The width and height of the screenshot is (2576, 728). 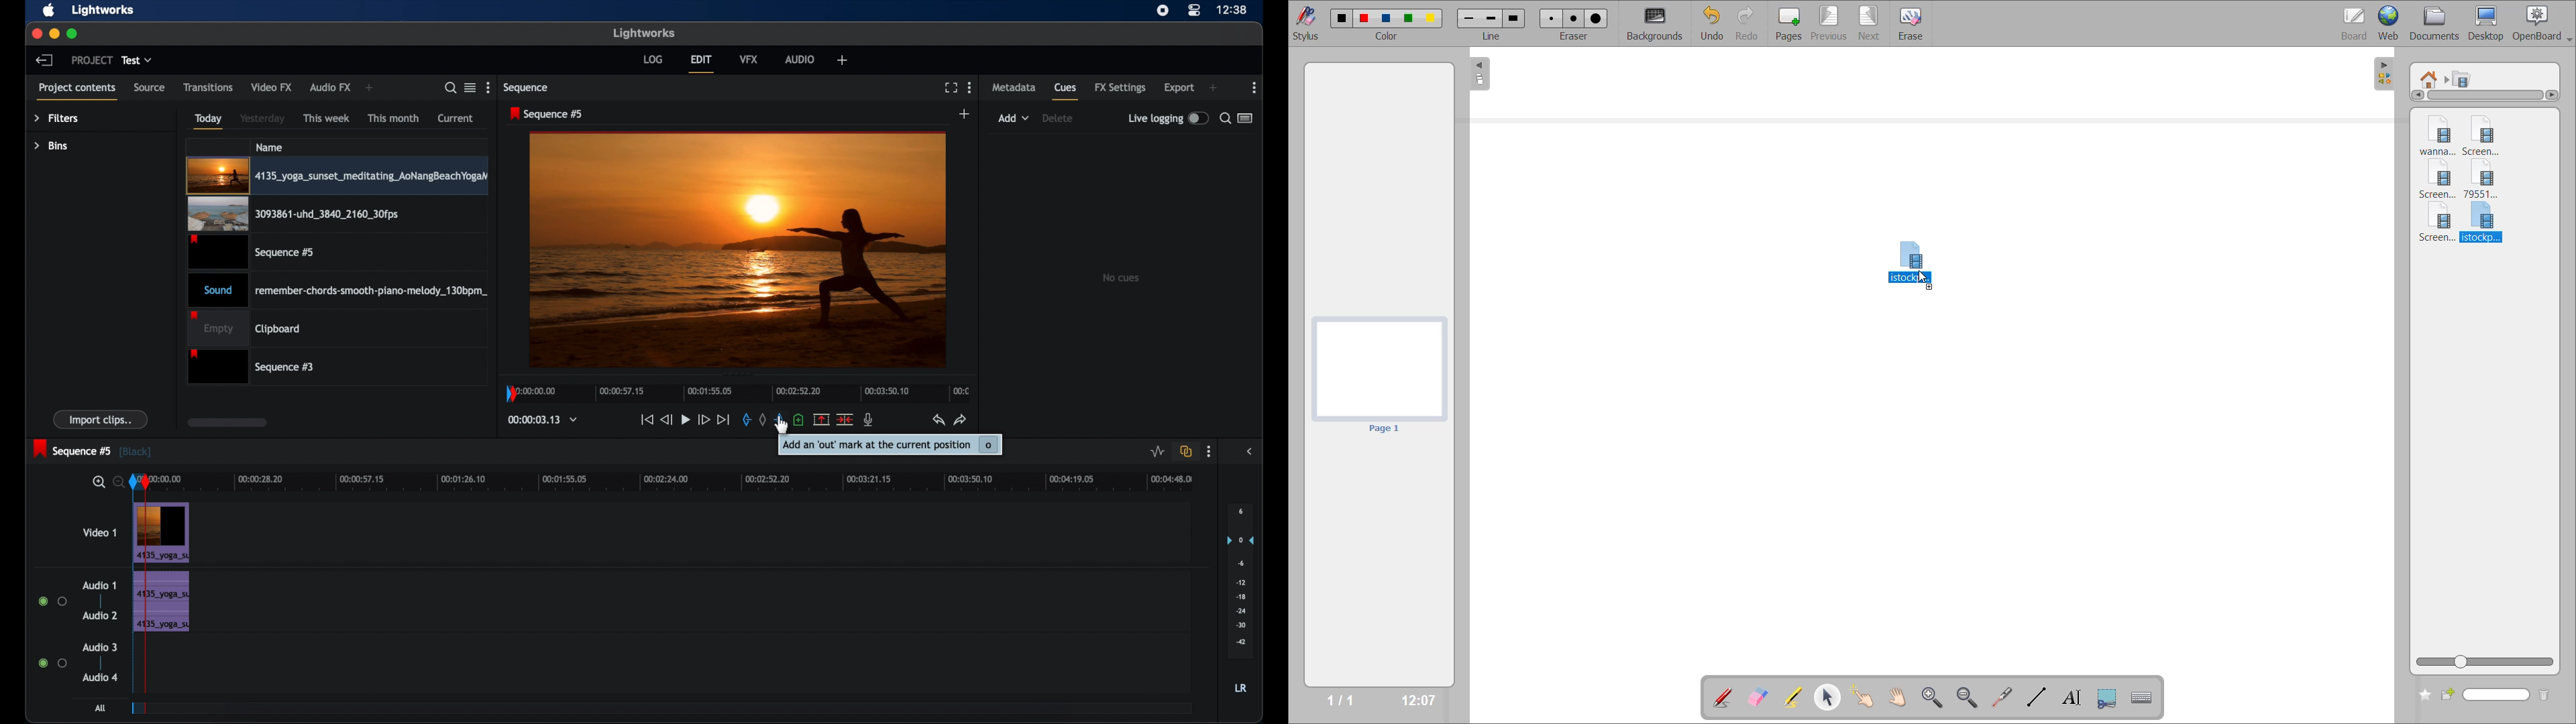 What do you see at coordinates (36, 32) in the screenshot?
I see `close` at bounding box center [36, 32].